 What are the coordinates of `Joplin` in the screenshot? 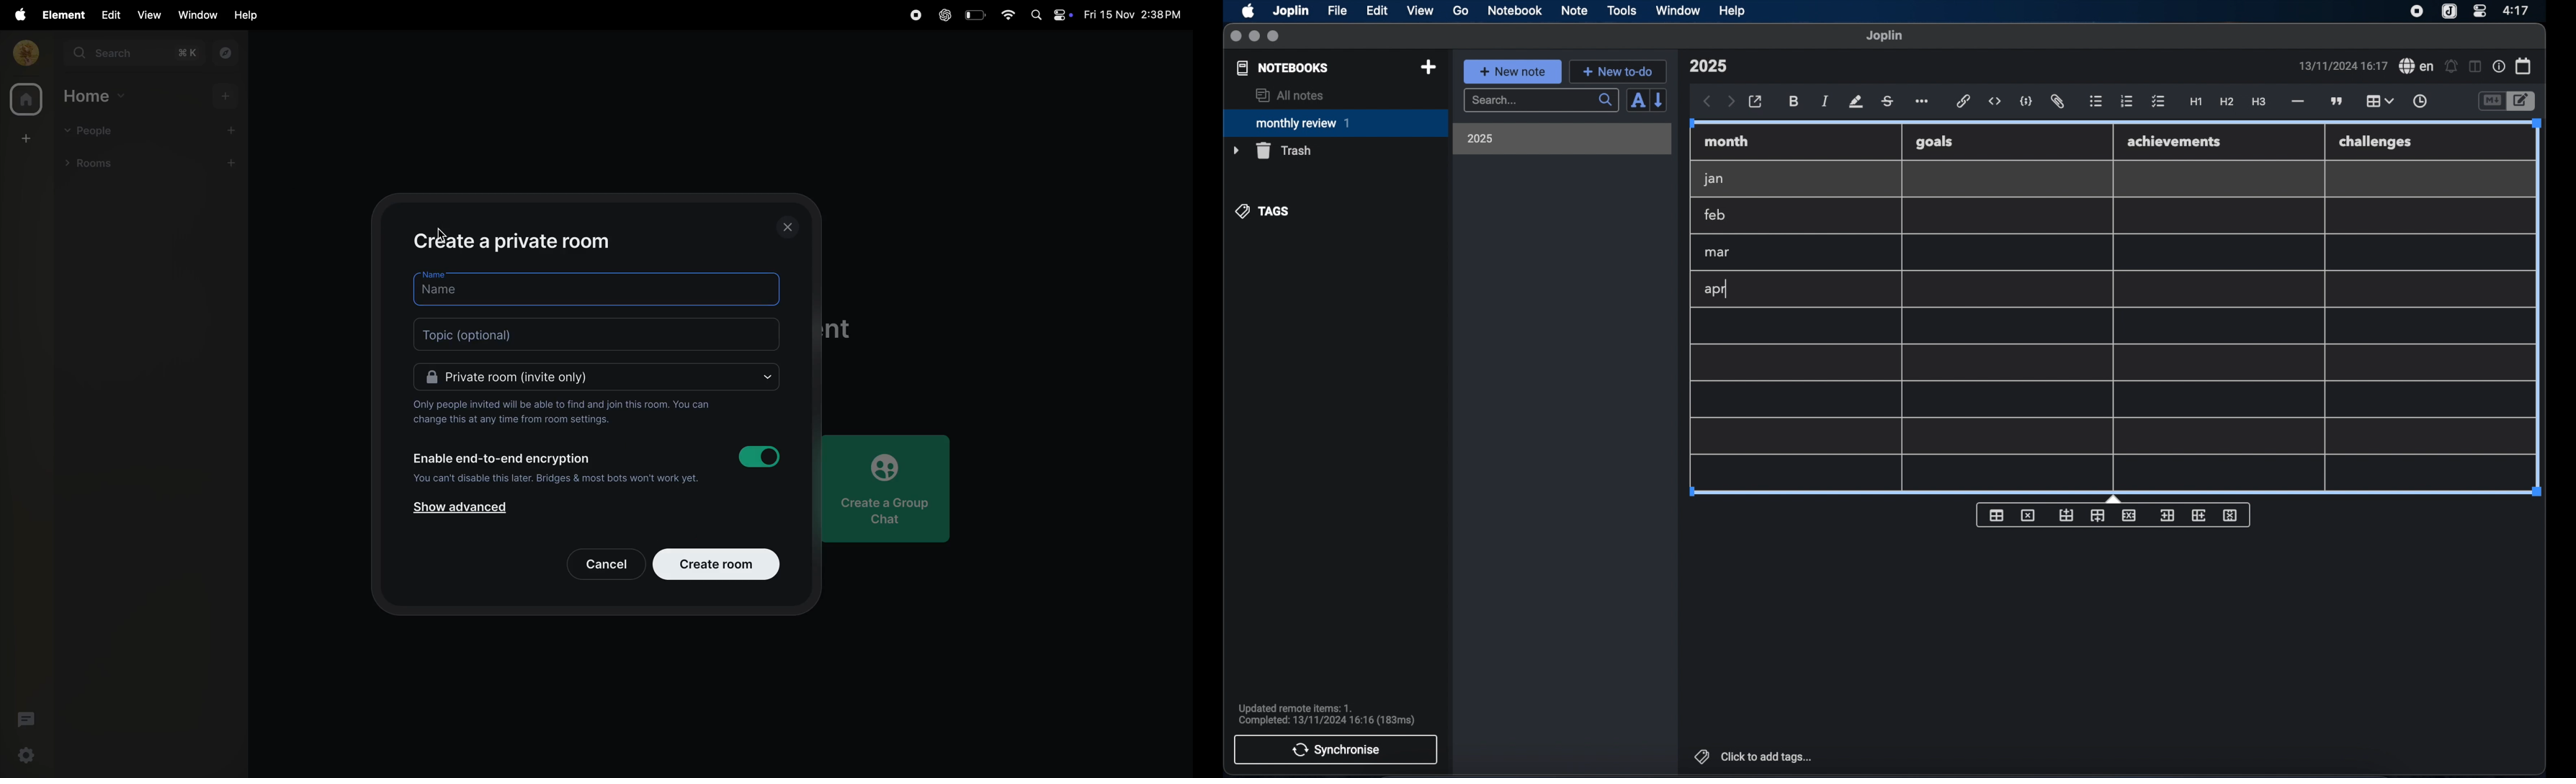 It's located at (1292, 12).